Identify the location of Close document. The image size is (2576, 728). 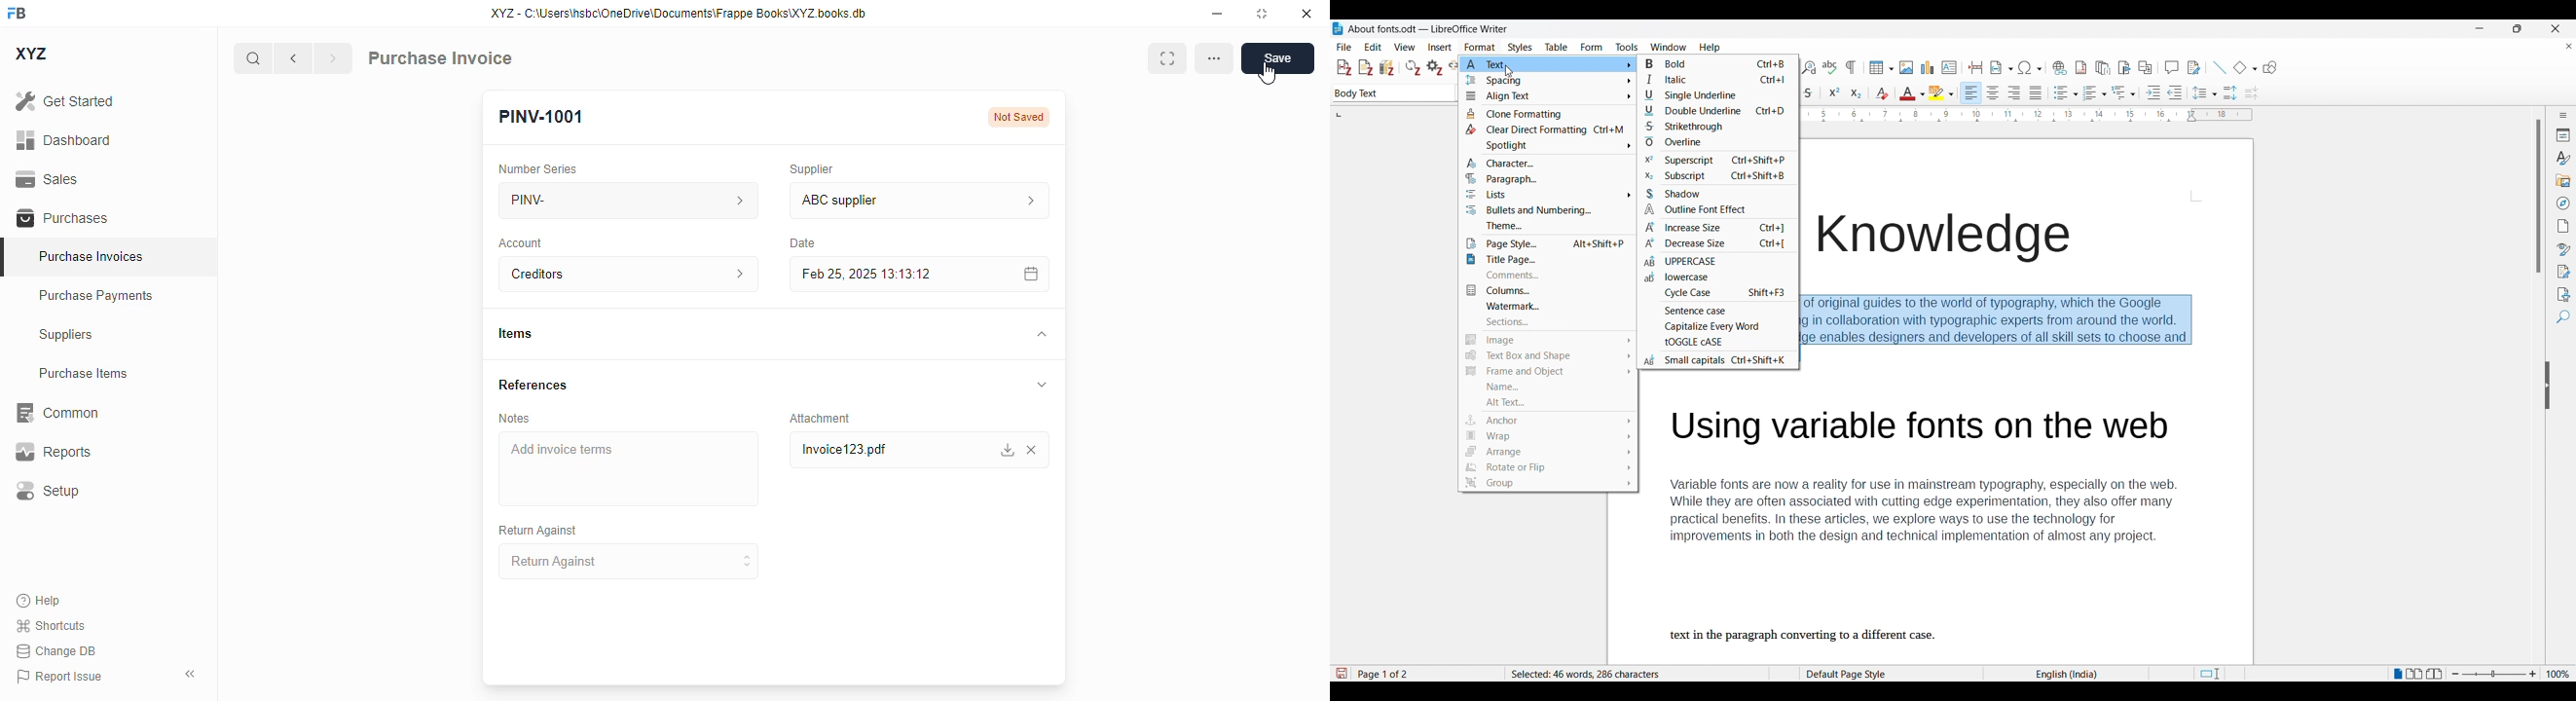
(2570, 46).